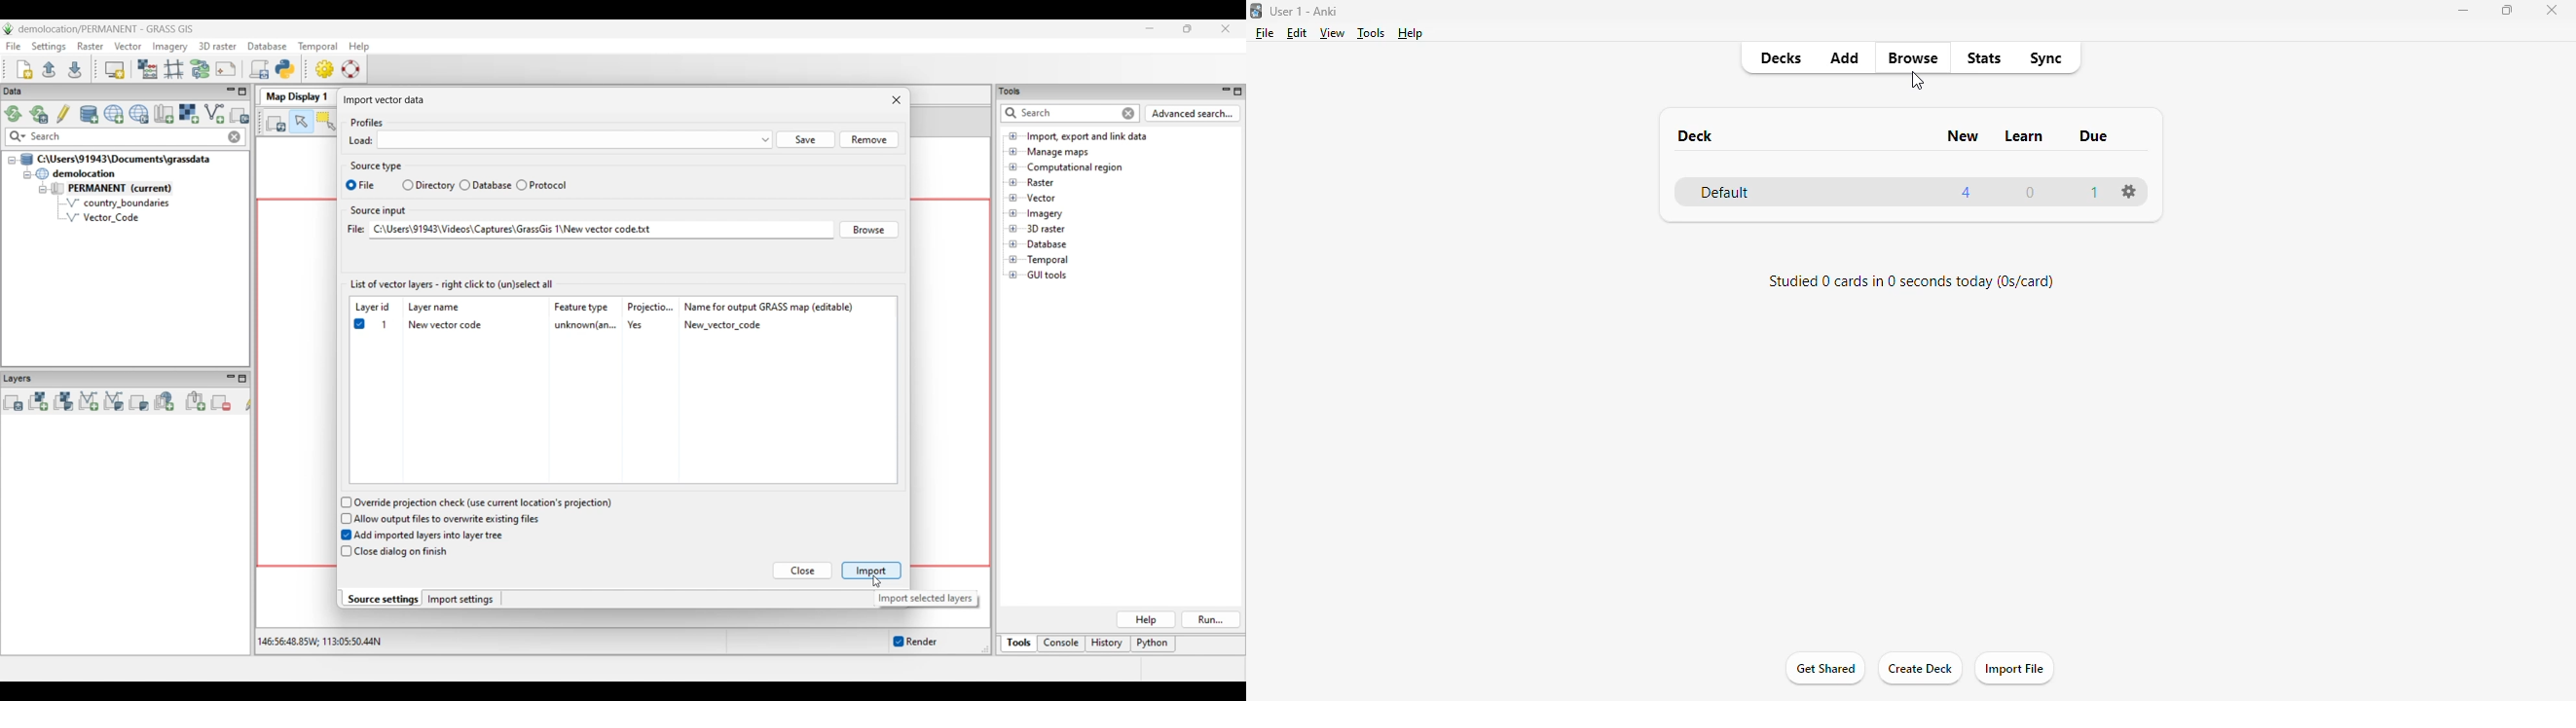  Describe the element at coordinates (1911, 282) in the screenshot. I see `studied 0 cards in 0 seconds today (0s/card)` at that location.